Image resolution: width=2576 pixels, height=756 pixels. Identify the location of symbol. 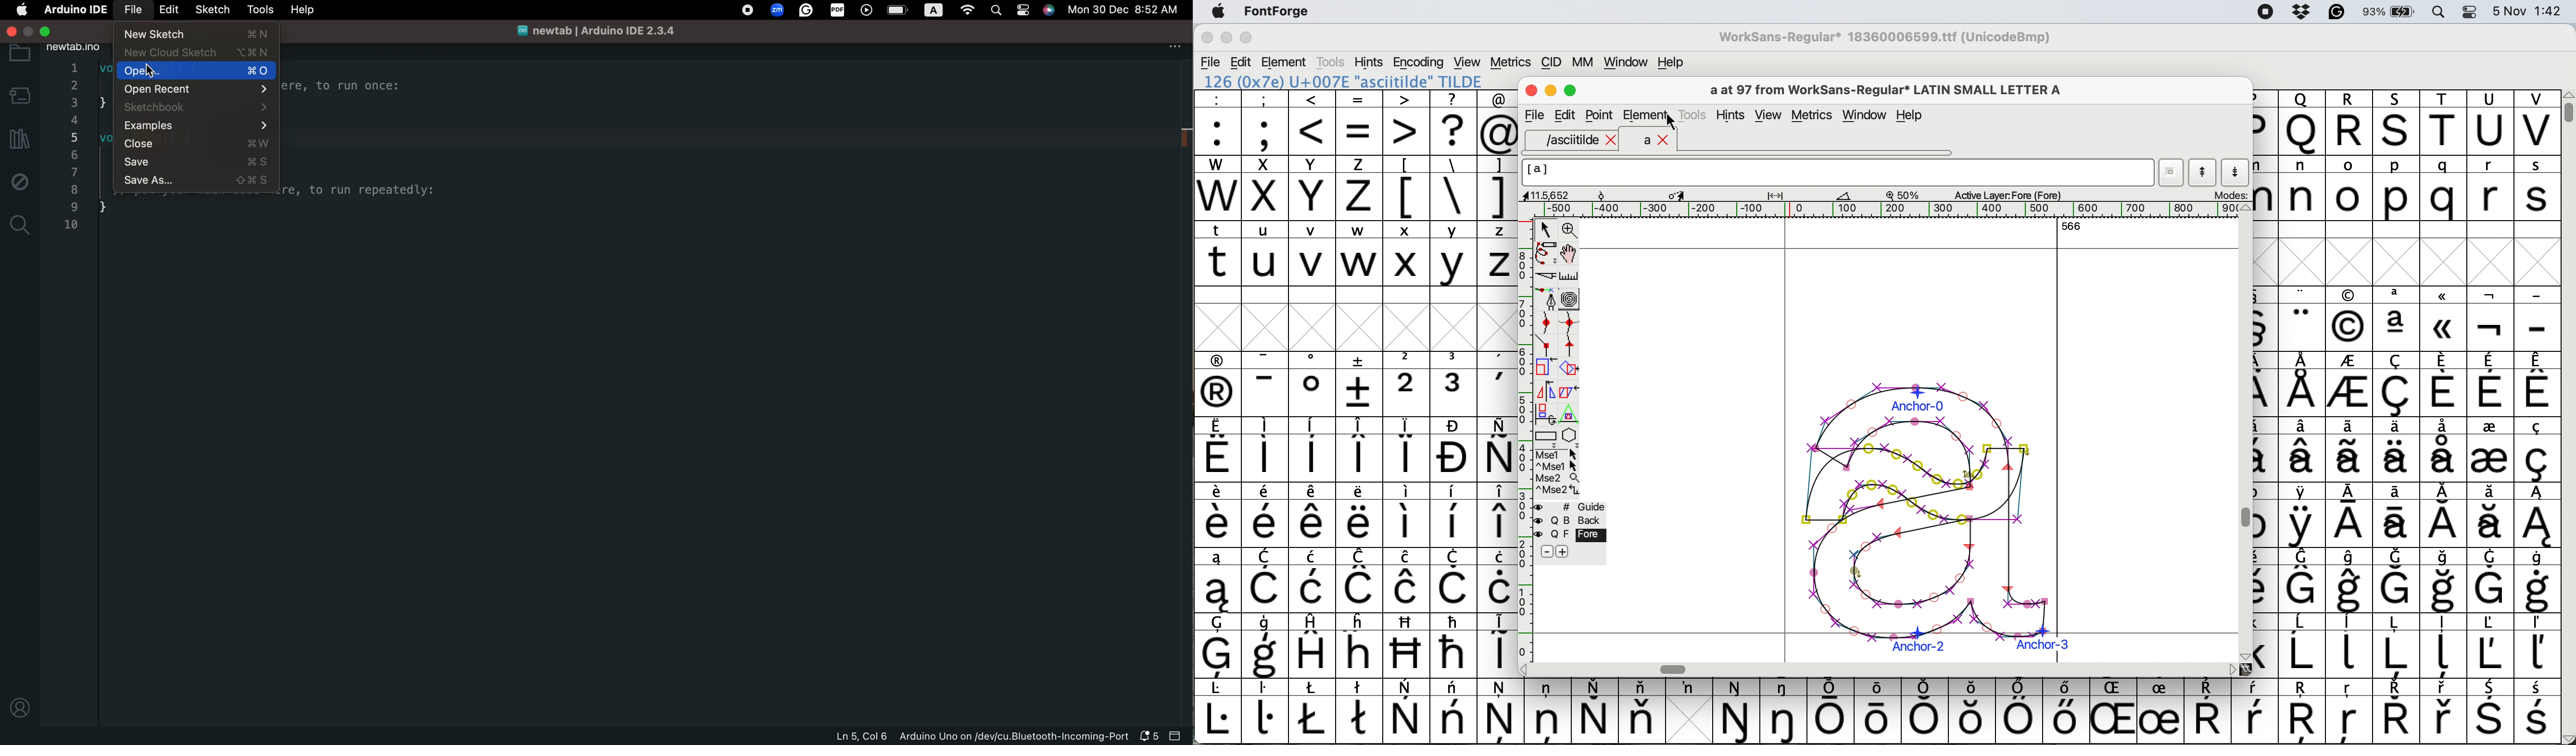
(1497, 449).